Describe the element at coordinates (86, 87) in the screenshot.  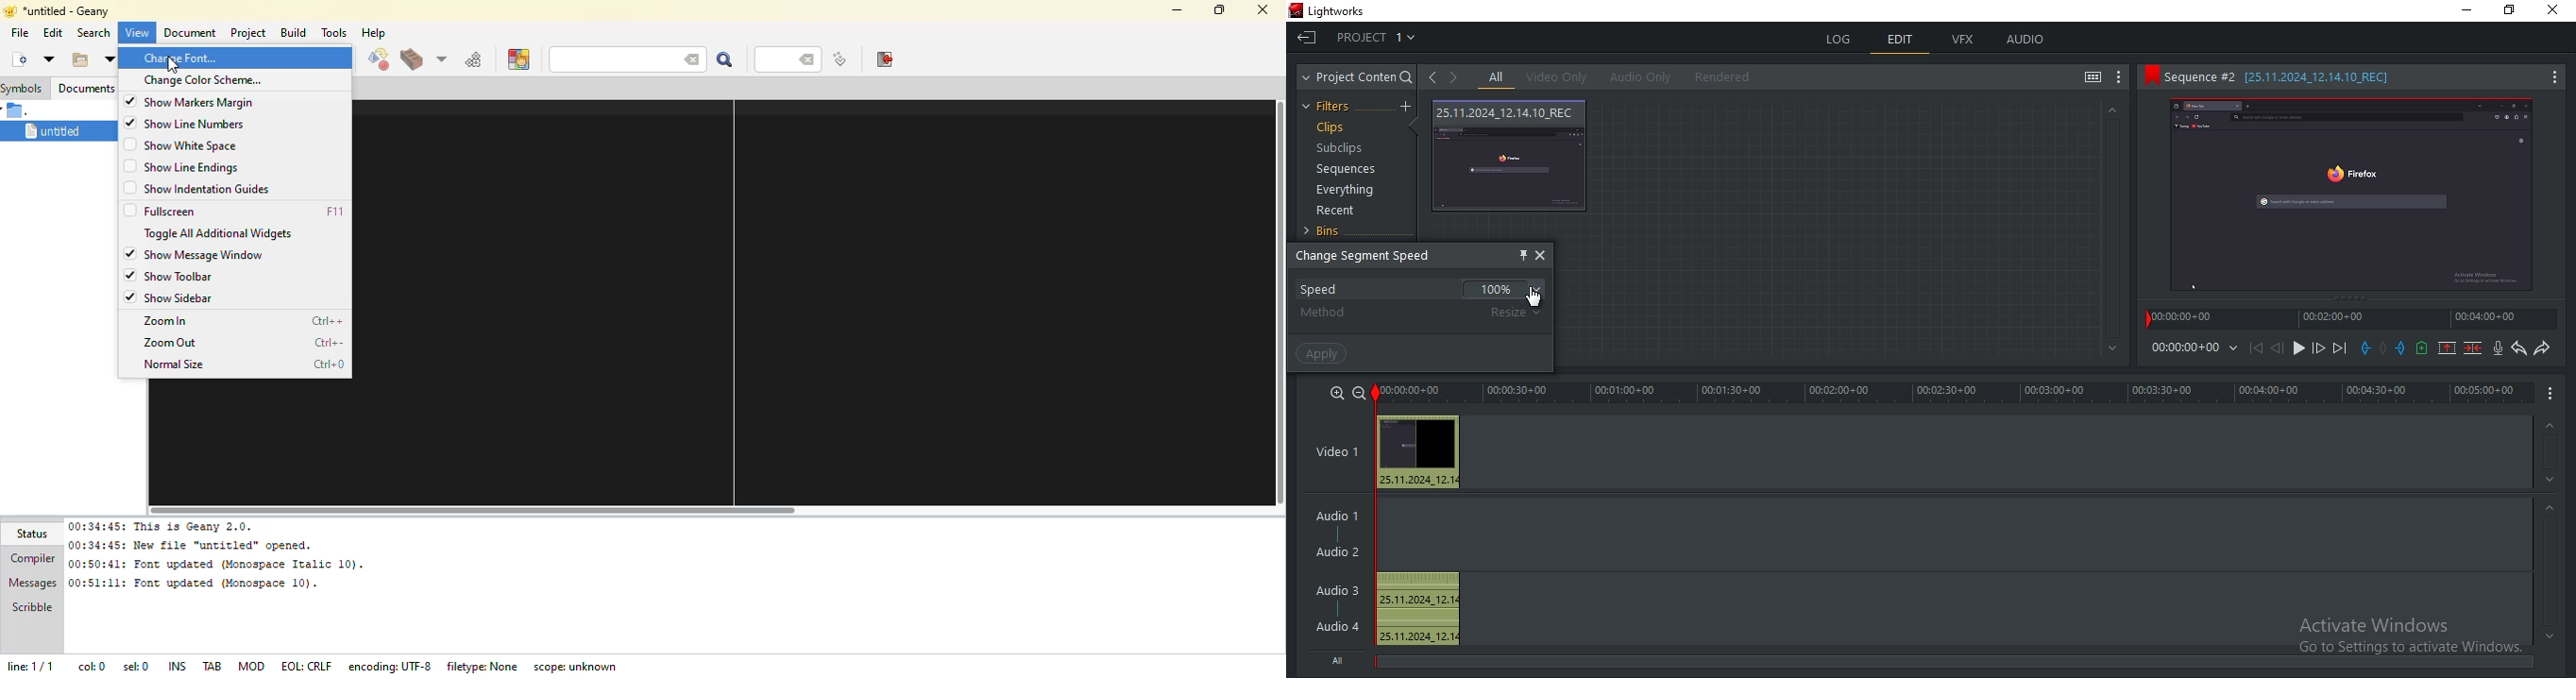
I see `documents` at that location.